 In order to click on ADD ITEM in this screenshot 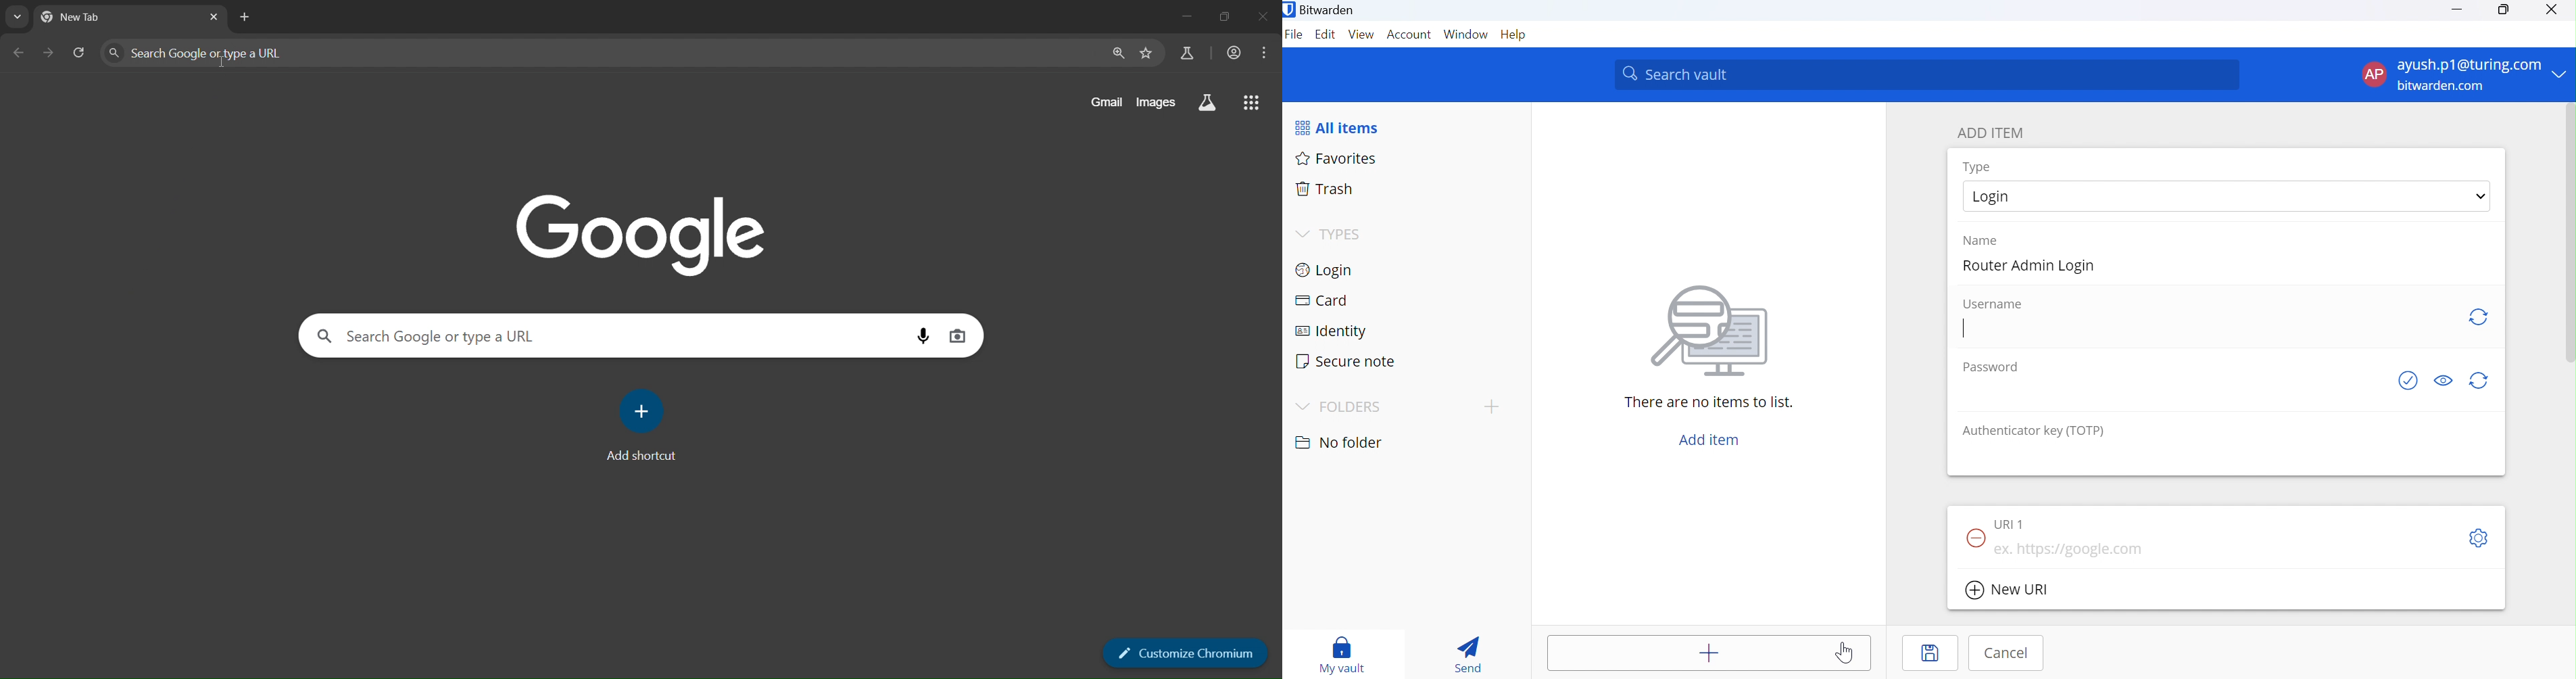, I will do `click(1996, 133)`.